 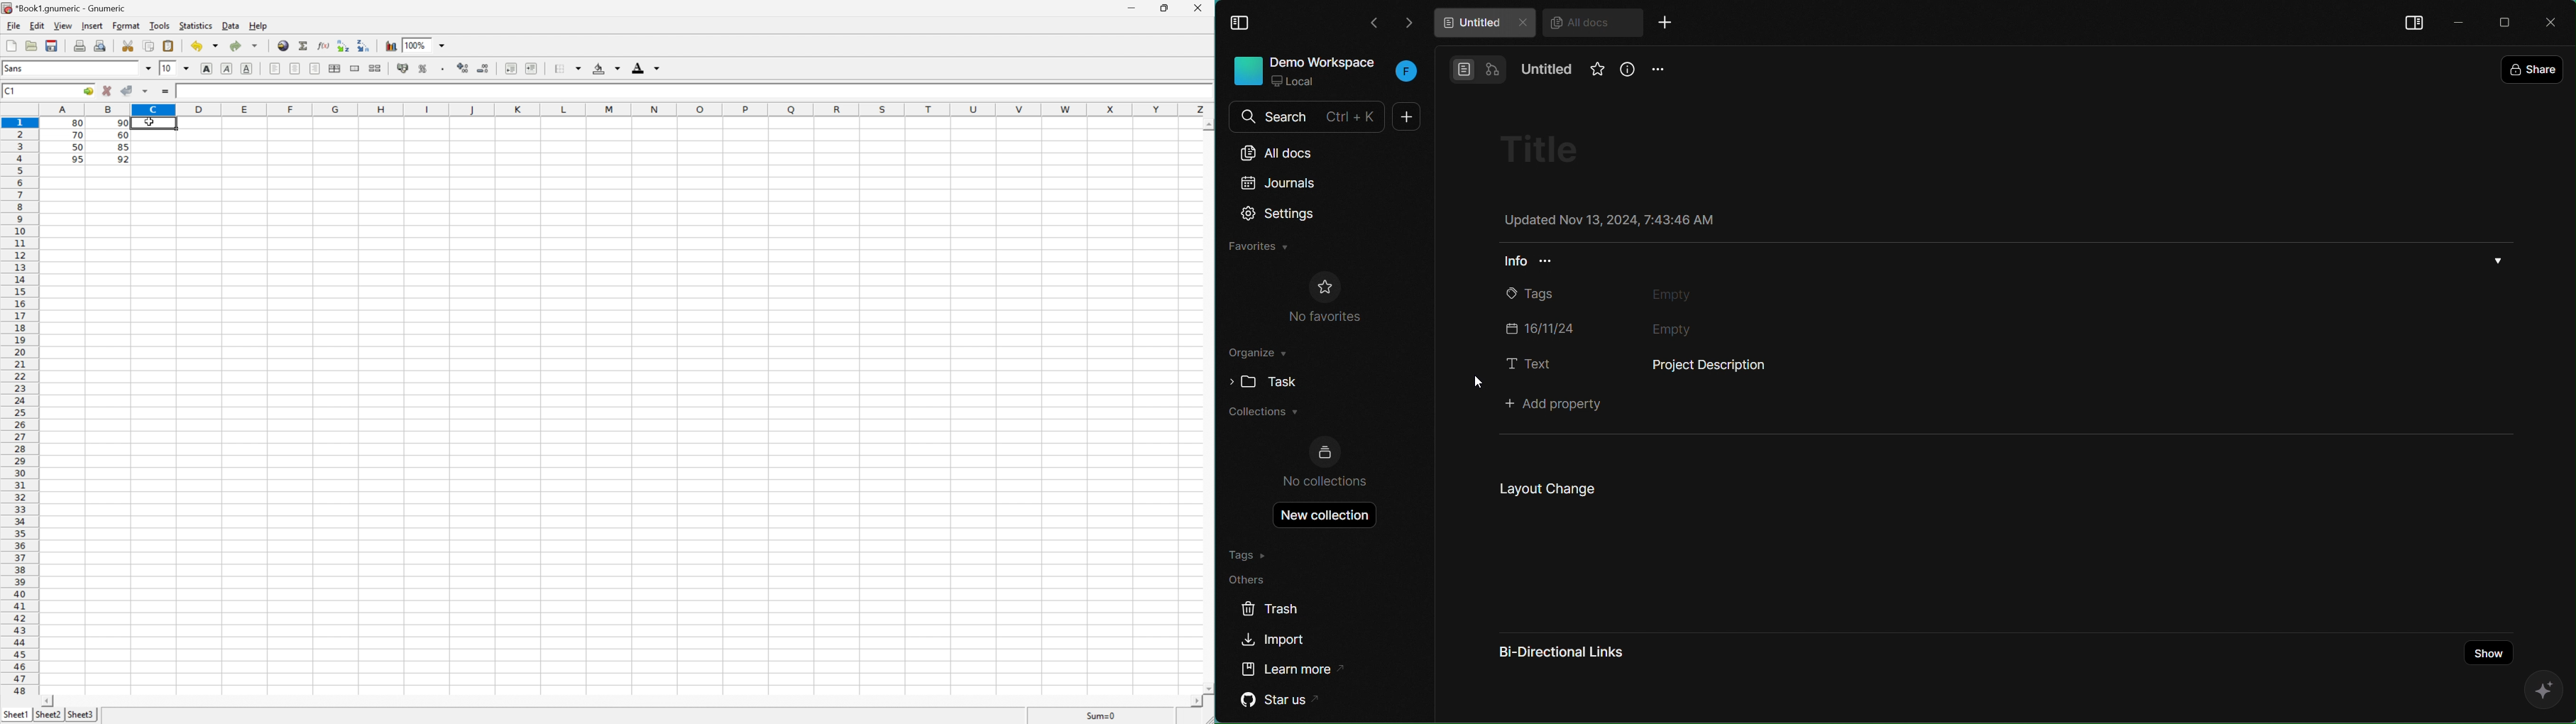 What do you see at coordinates (10, 90) in the screenshot?
I see `C1` at bounding box center [10, 90].